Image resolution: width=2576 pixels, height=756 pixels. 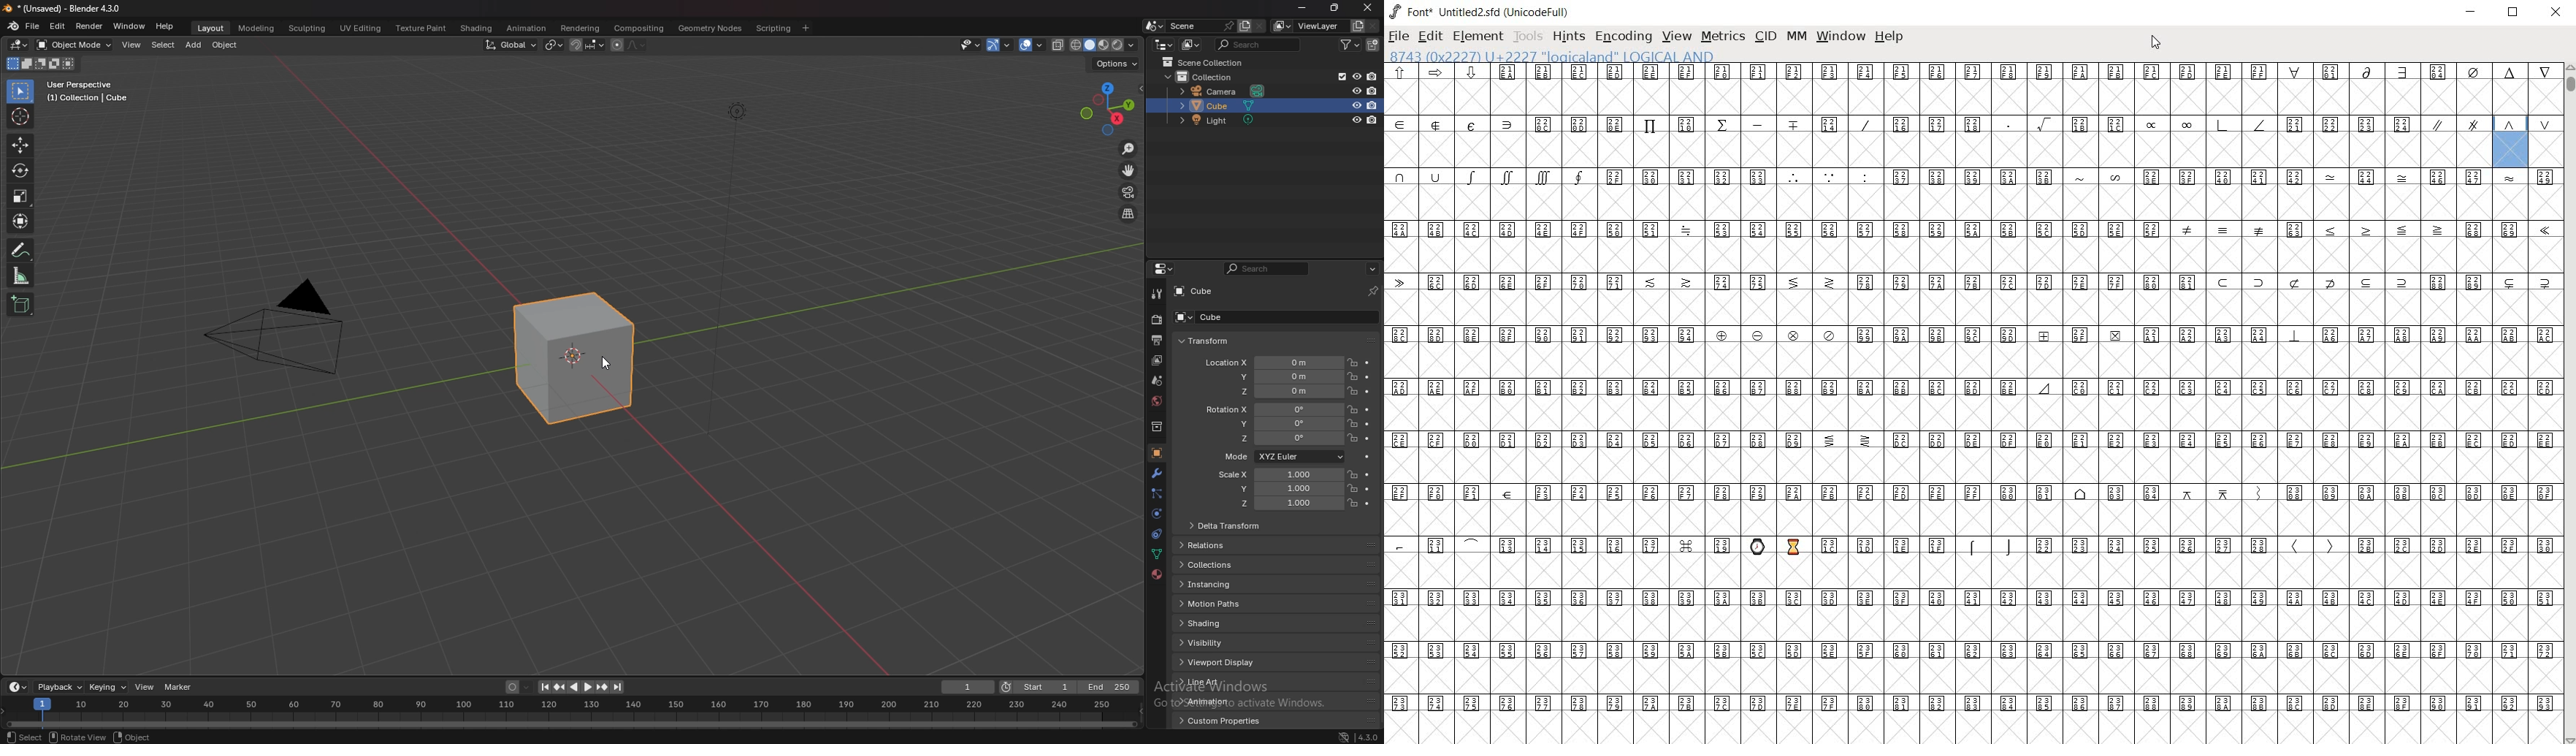 I want to click on cursor, so click(x=2155, y=44).